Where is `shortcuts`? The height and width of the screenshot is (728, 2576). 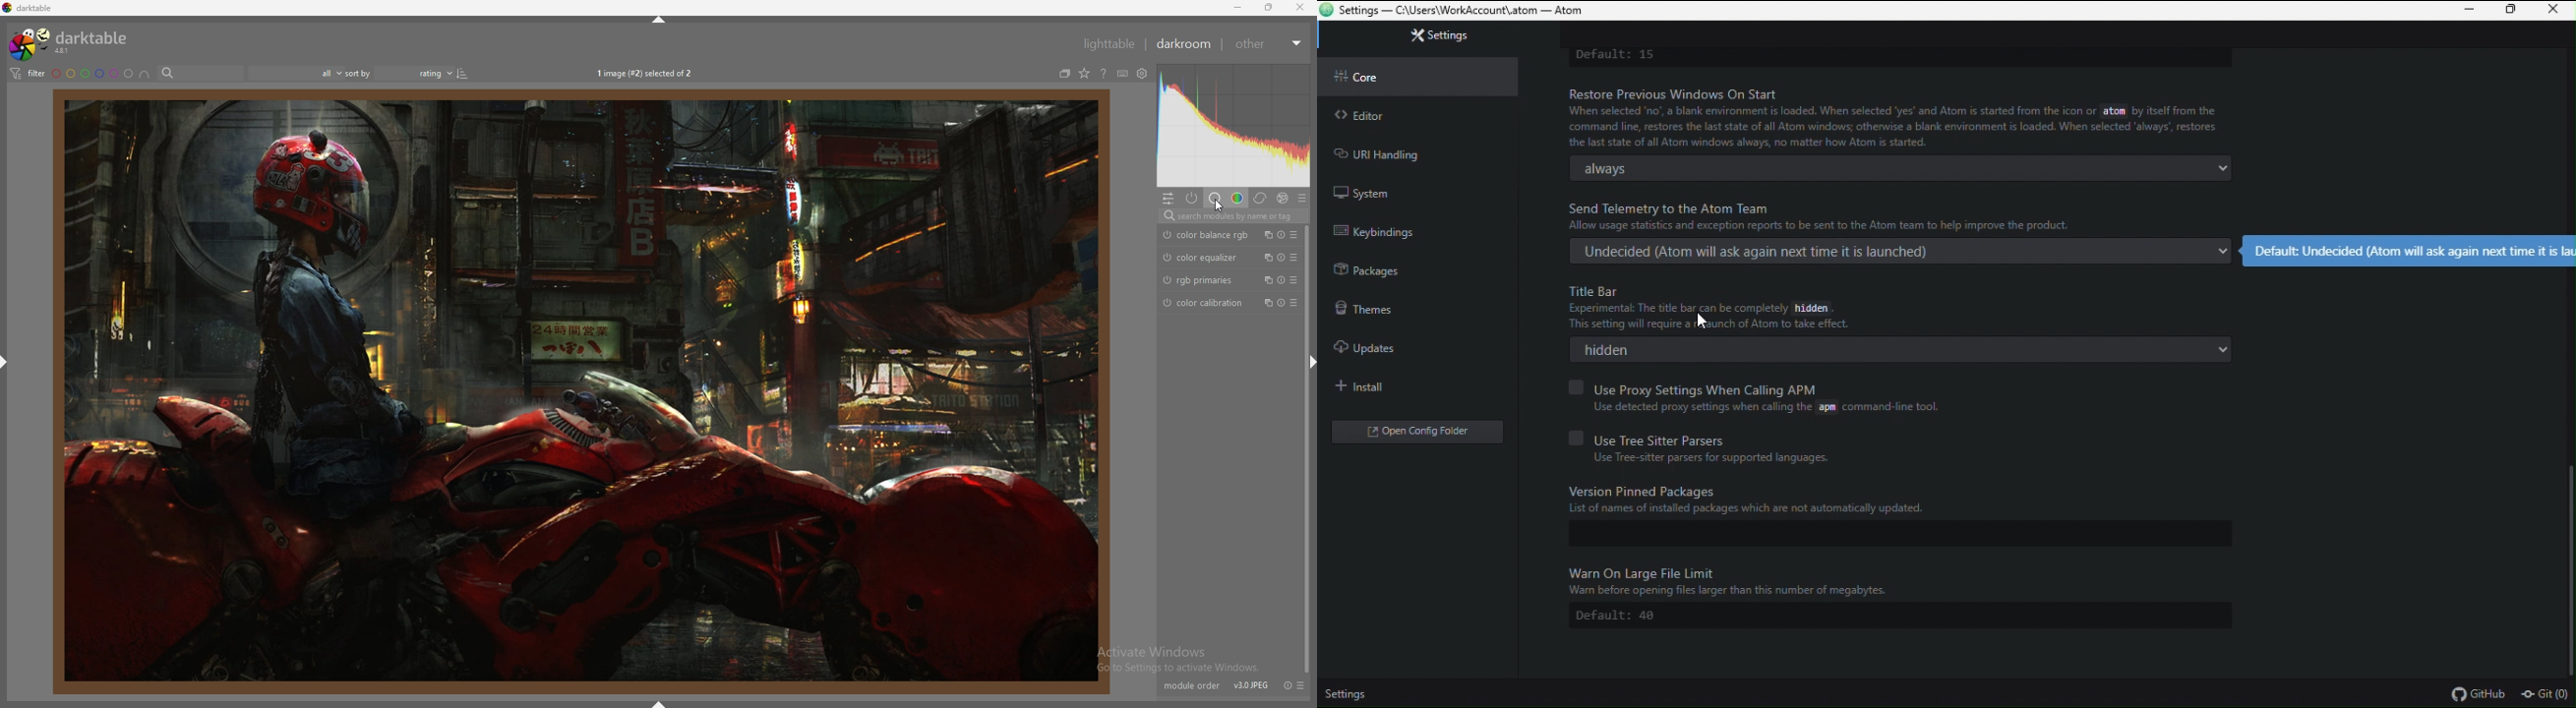
shortcuts is located at coordinates (1123, 73).